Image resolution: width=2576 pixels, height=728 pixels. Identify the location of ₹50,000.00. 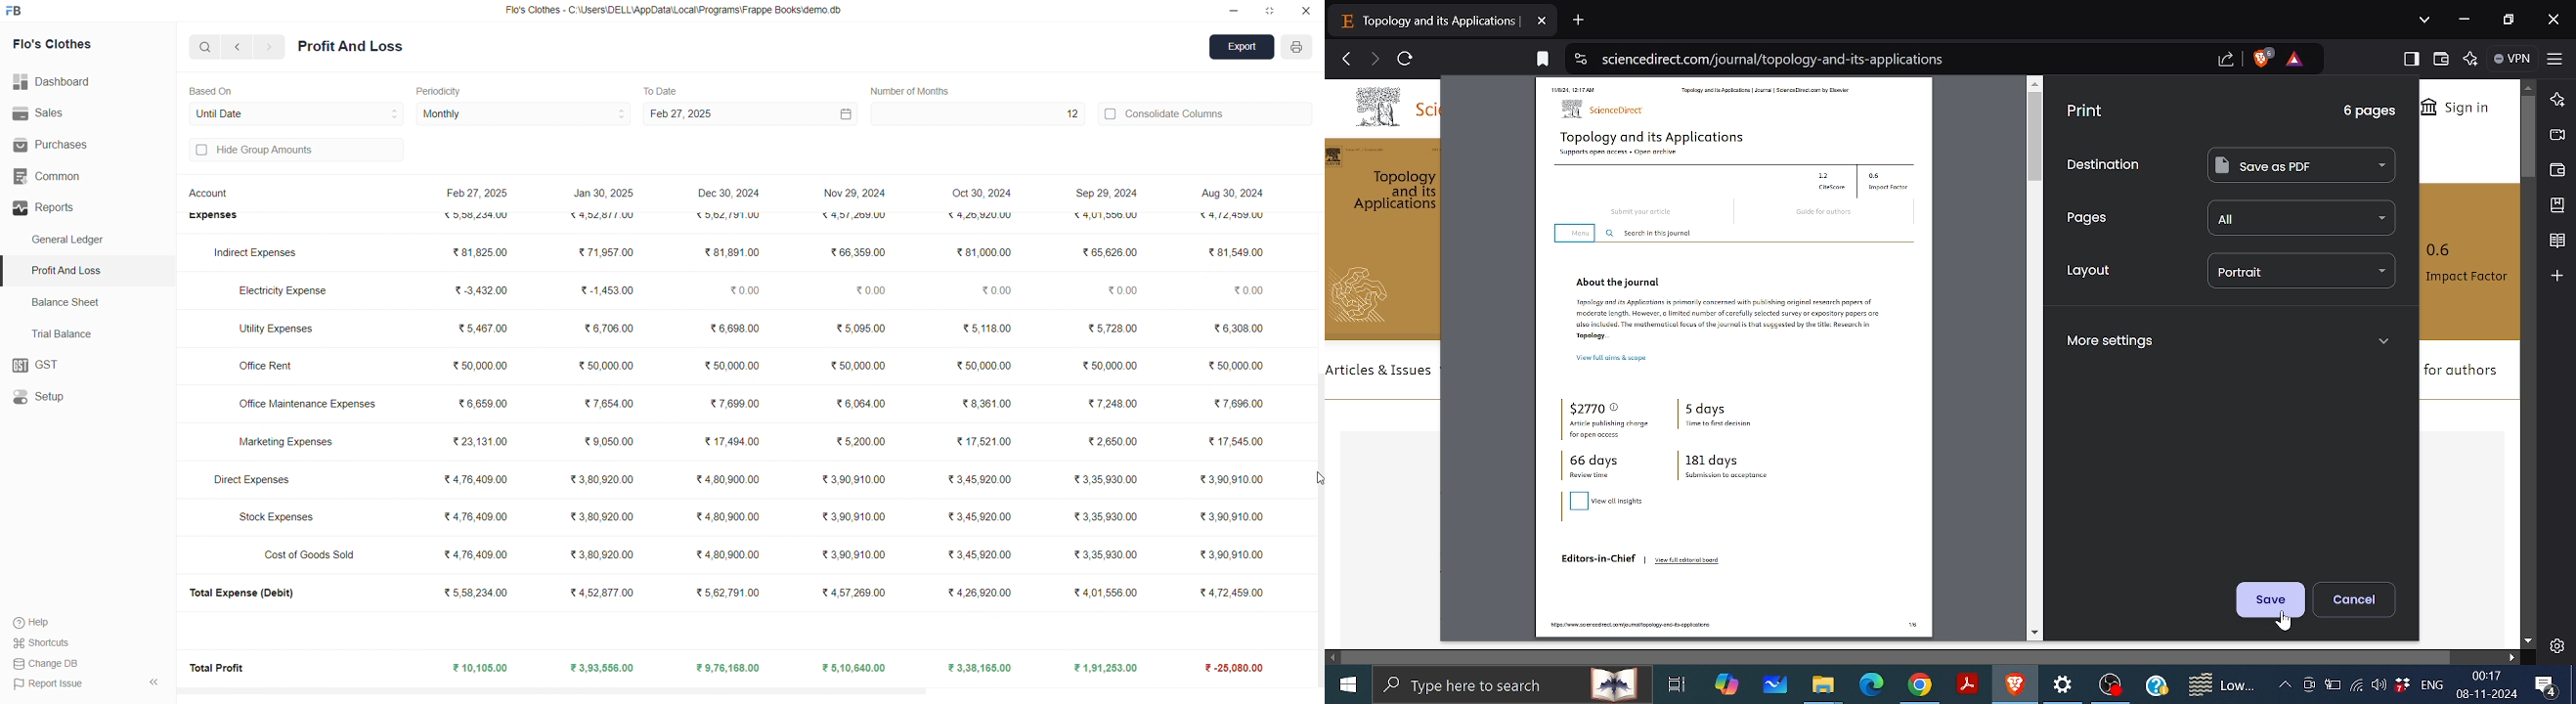
(858, 366).